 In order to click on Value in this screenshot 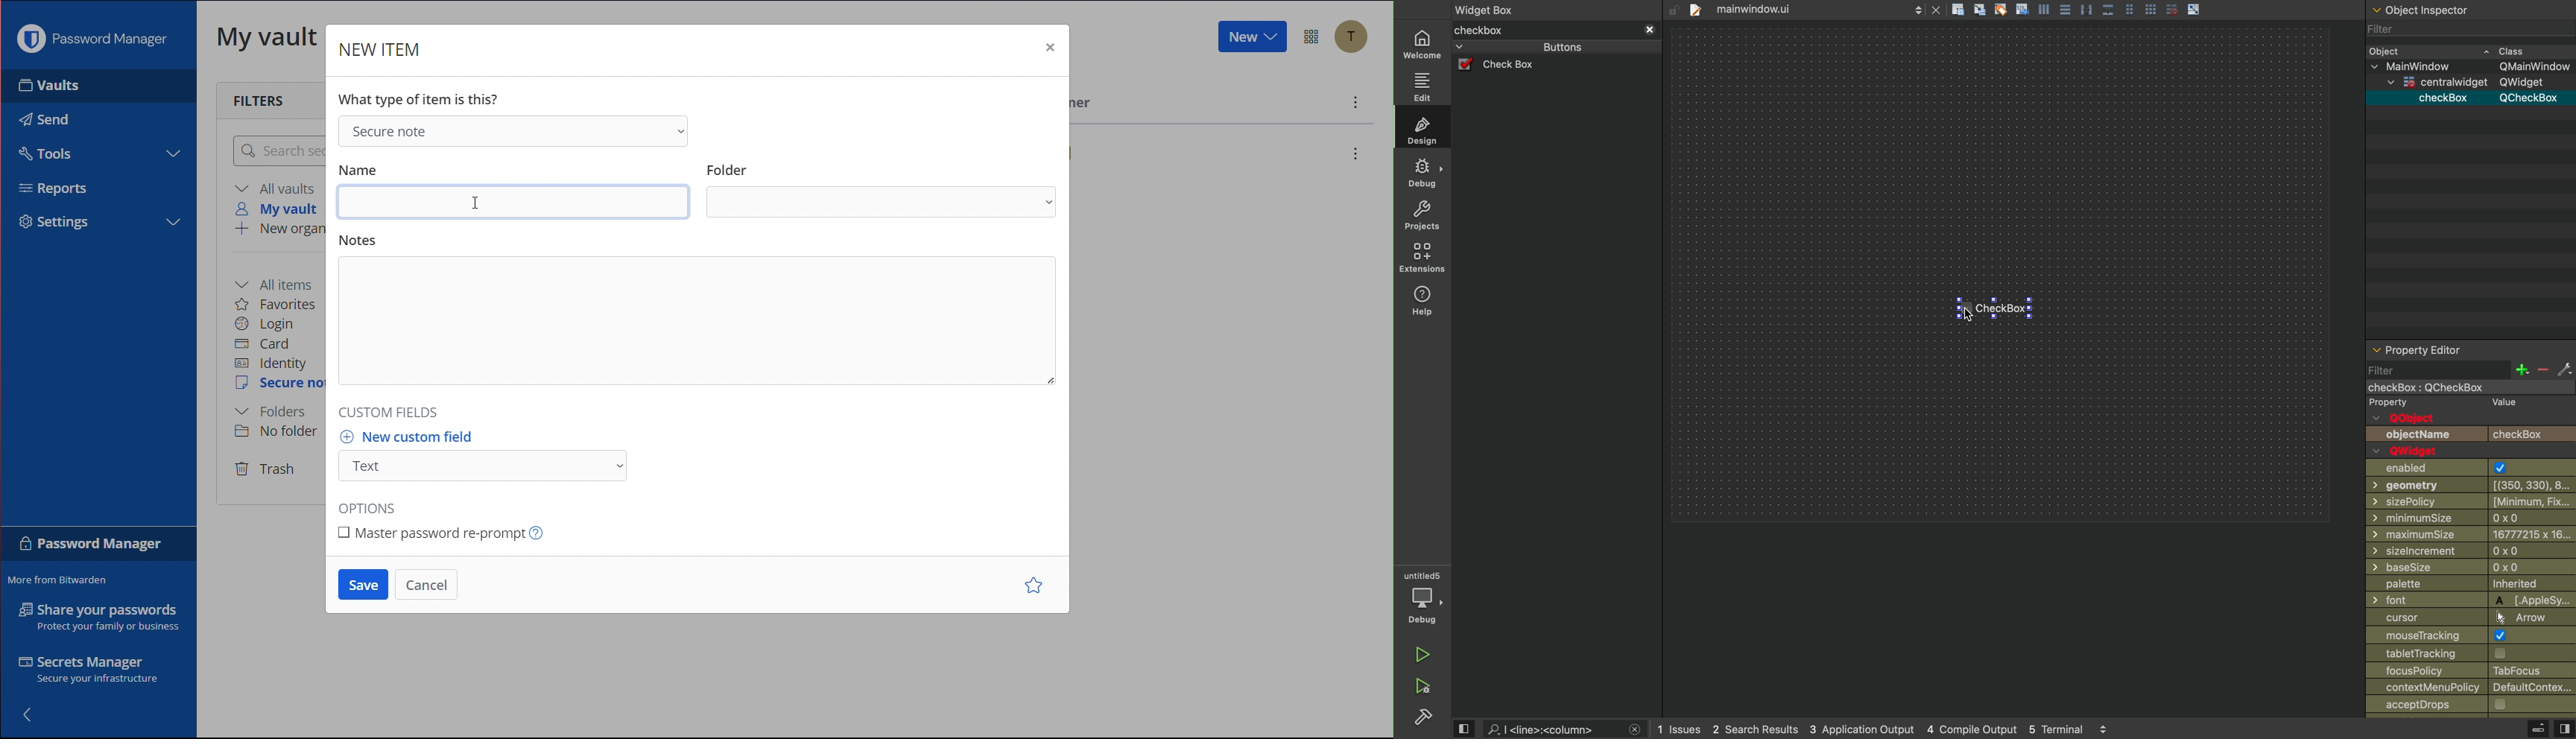, I will do `click(2504, 402)`.